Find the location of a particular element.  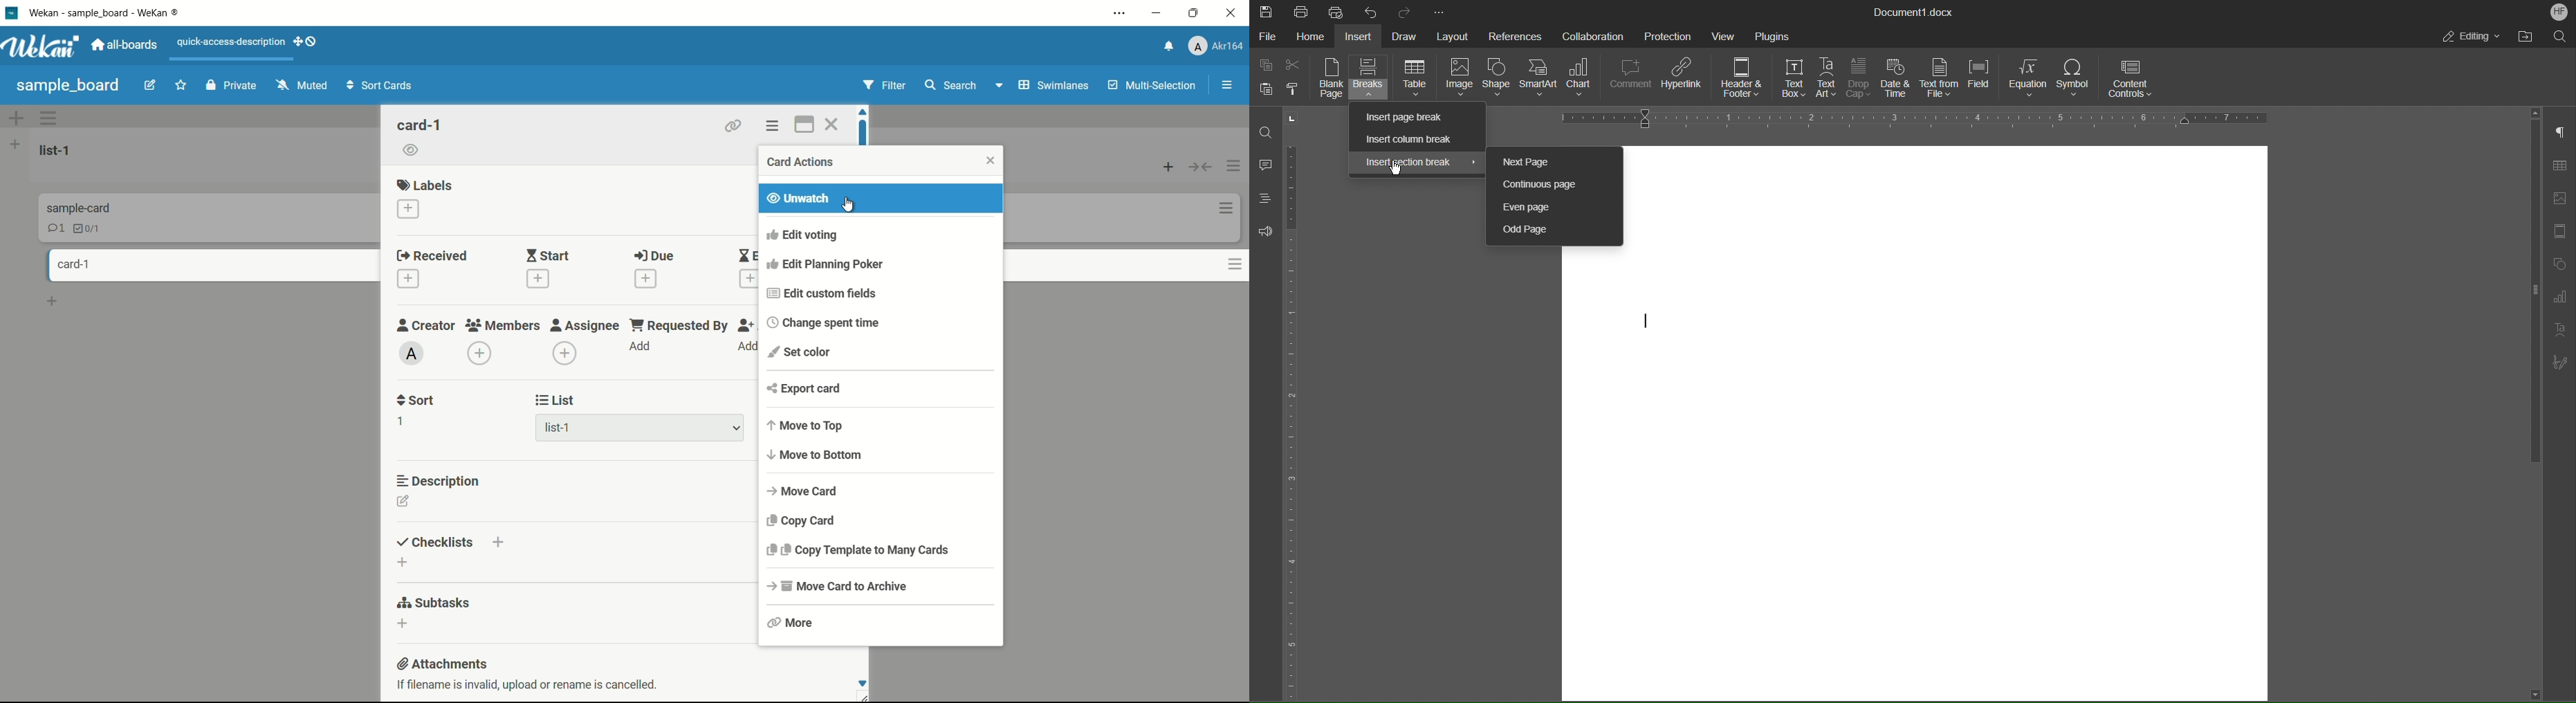

Shape Settings is located at coordinates (2559, 265).